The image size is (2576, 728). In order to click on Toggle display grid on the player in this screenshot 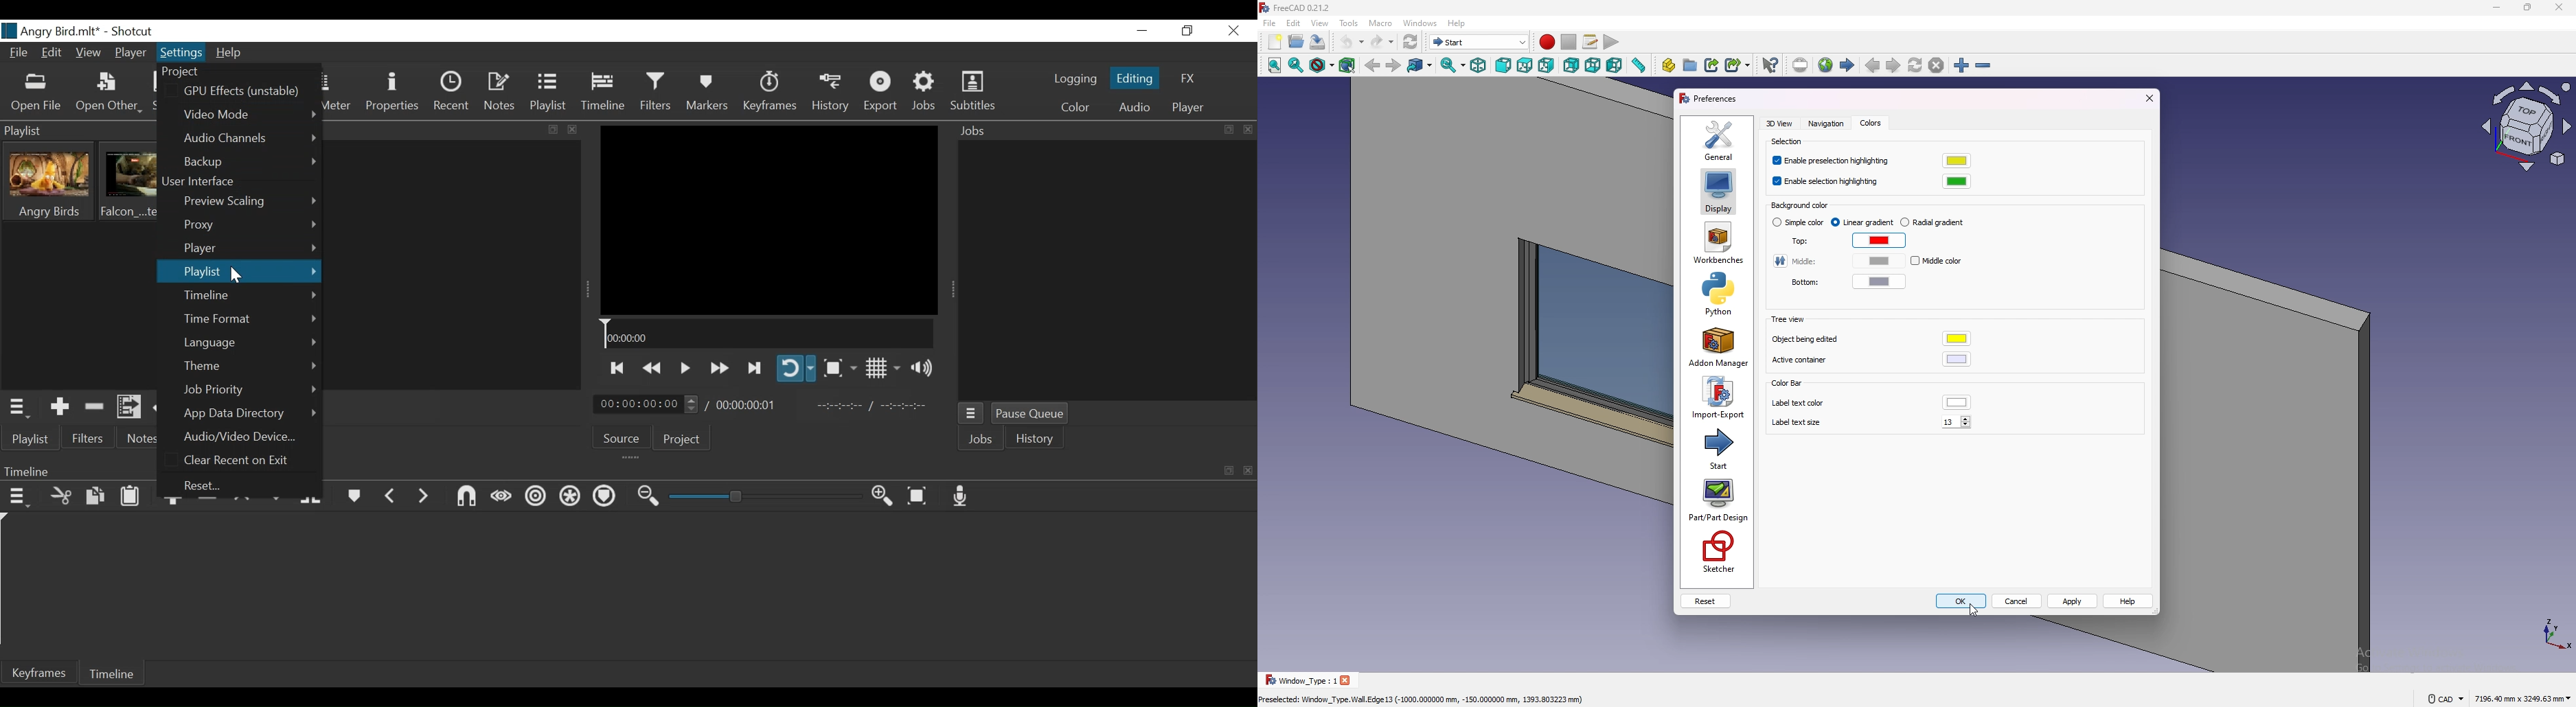, I will do `click(883, 369)`.